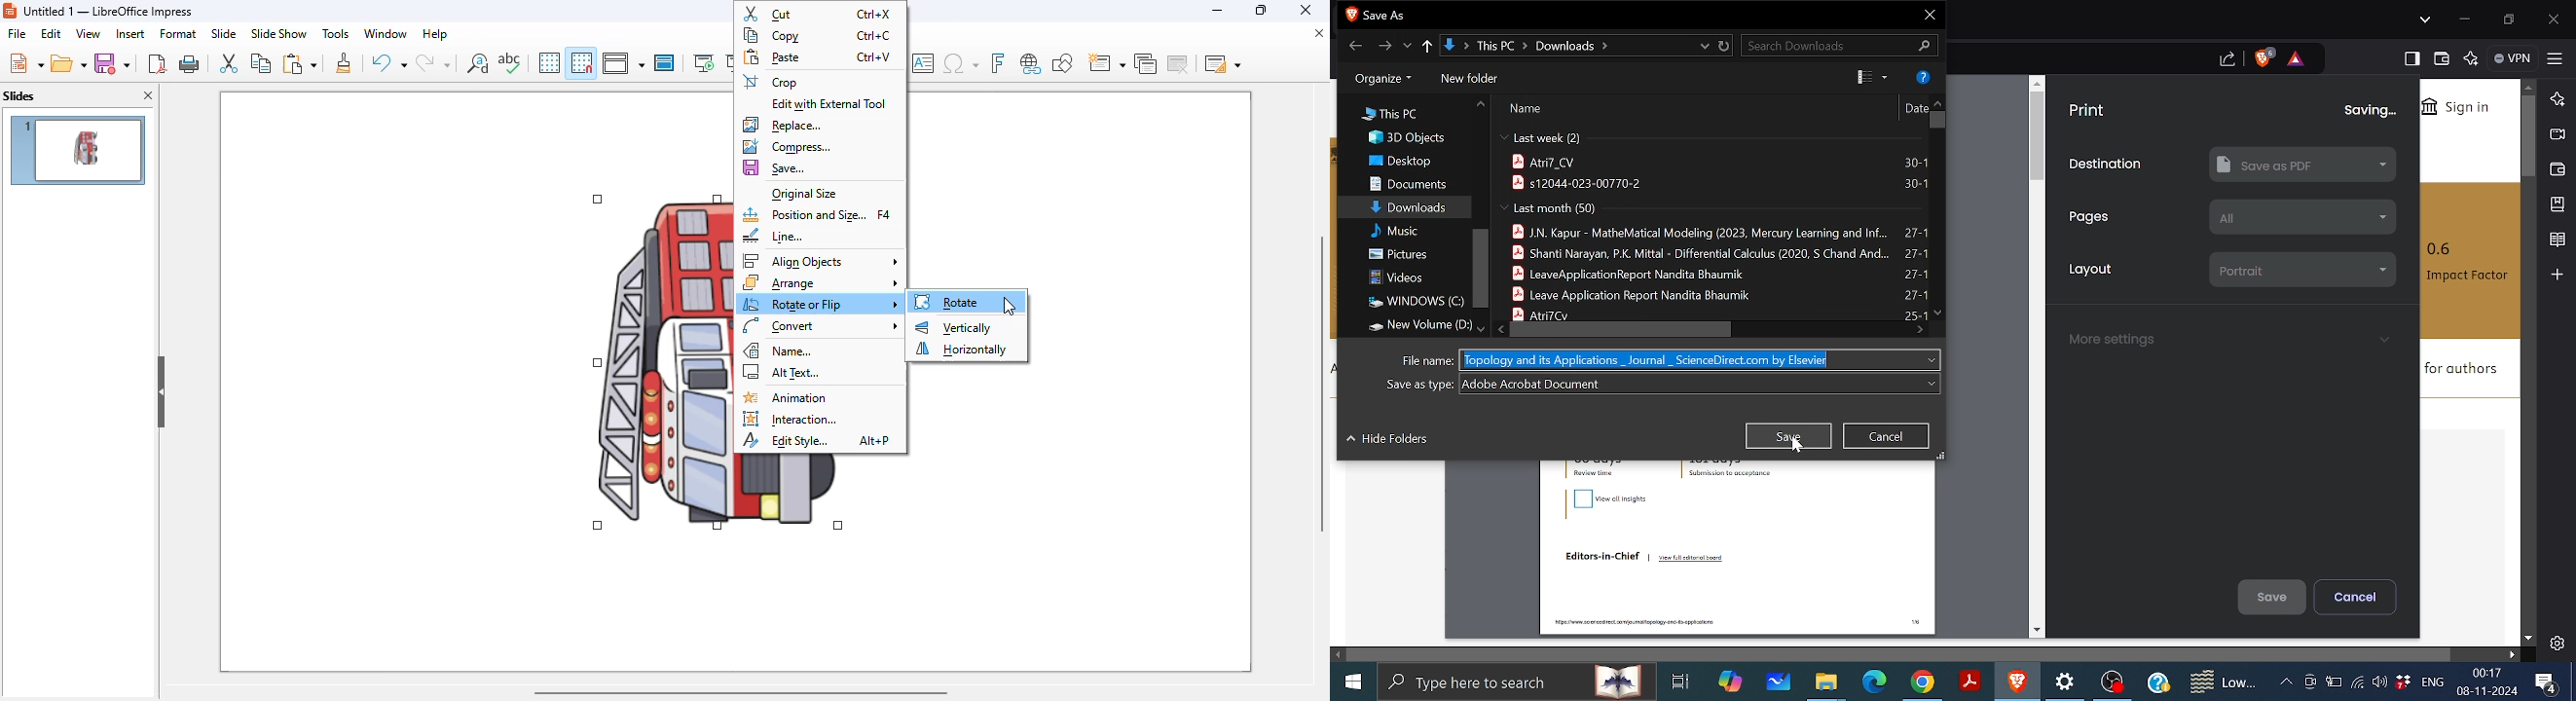 Image resolution: width=2576 pixels, height=728 pixels. I want to click on cursor, so click(1799, 449).